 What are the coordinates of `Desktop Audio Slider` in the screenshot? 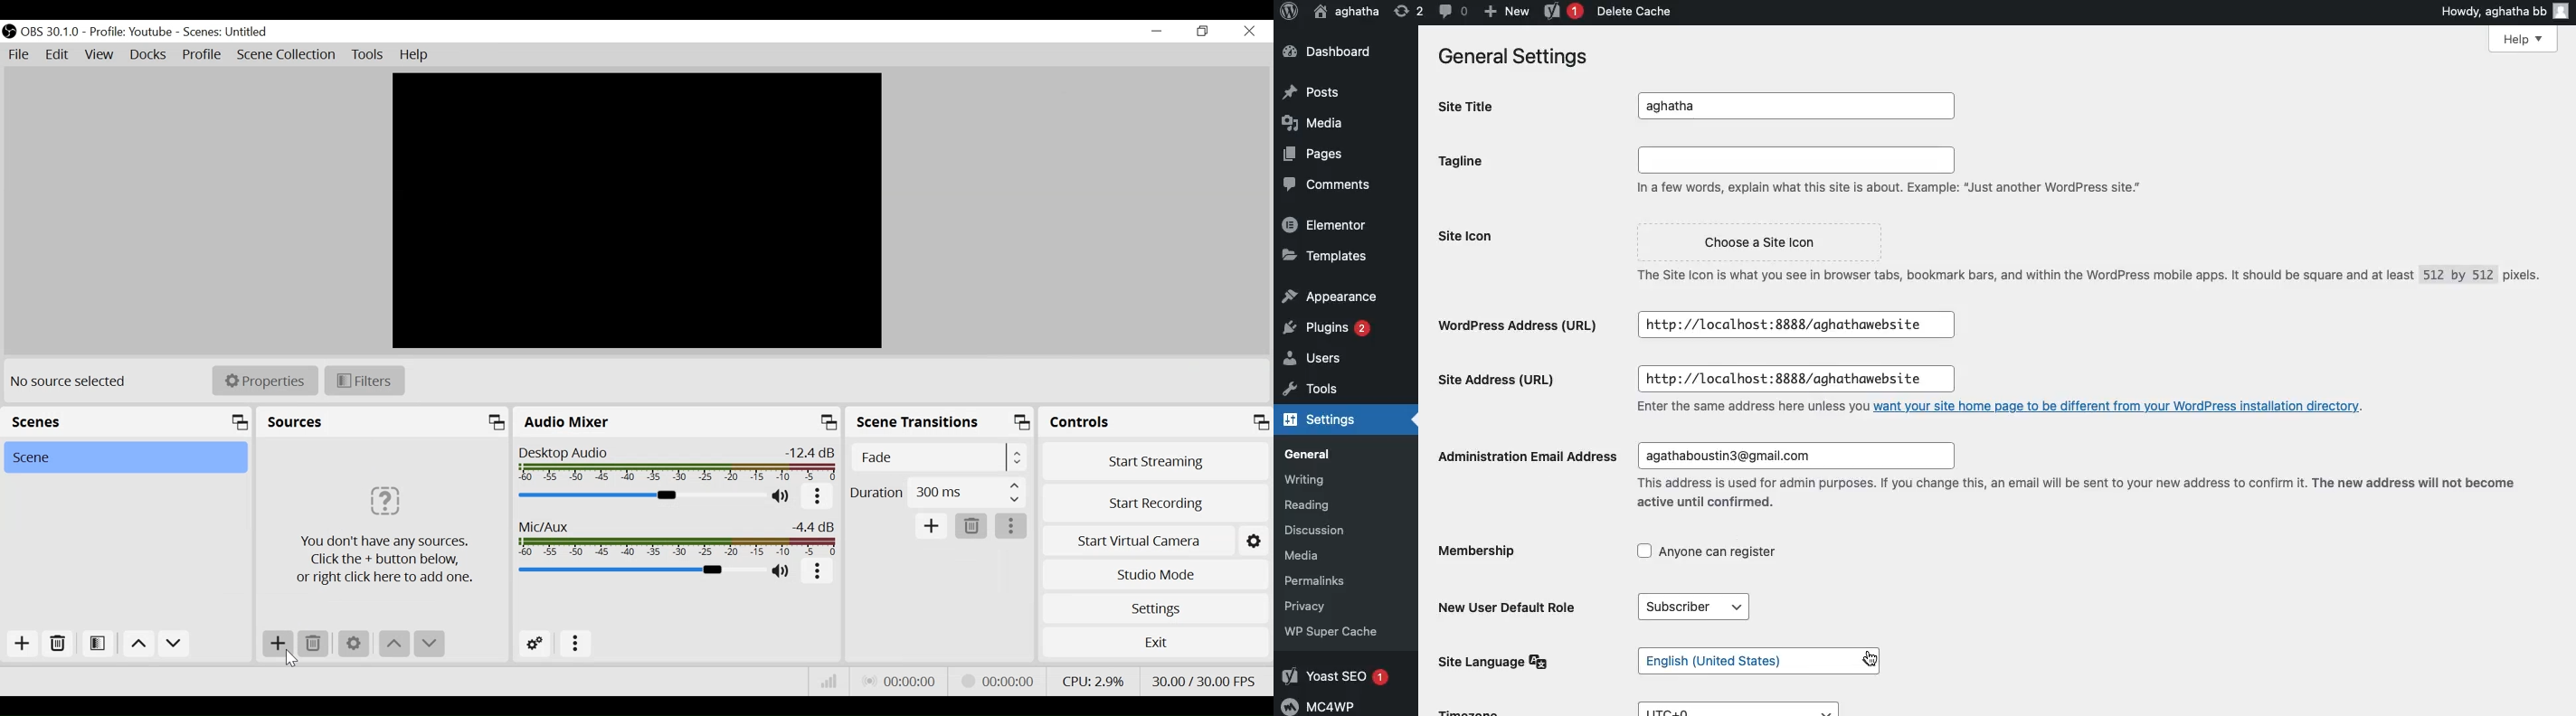 It's located at (641, 497).